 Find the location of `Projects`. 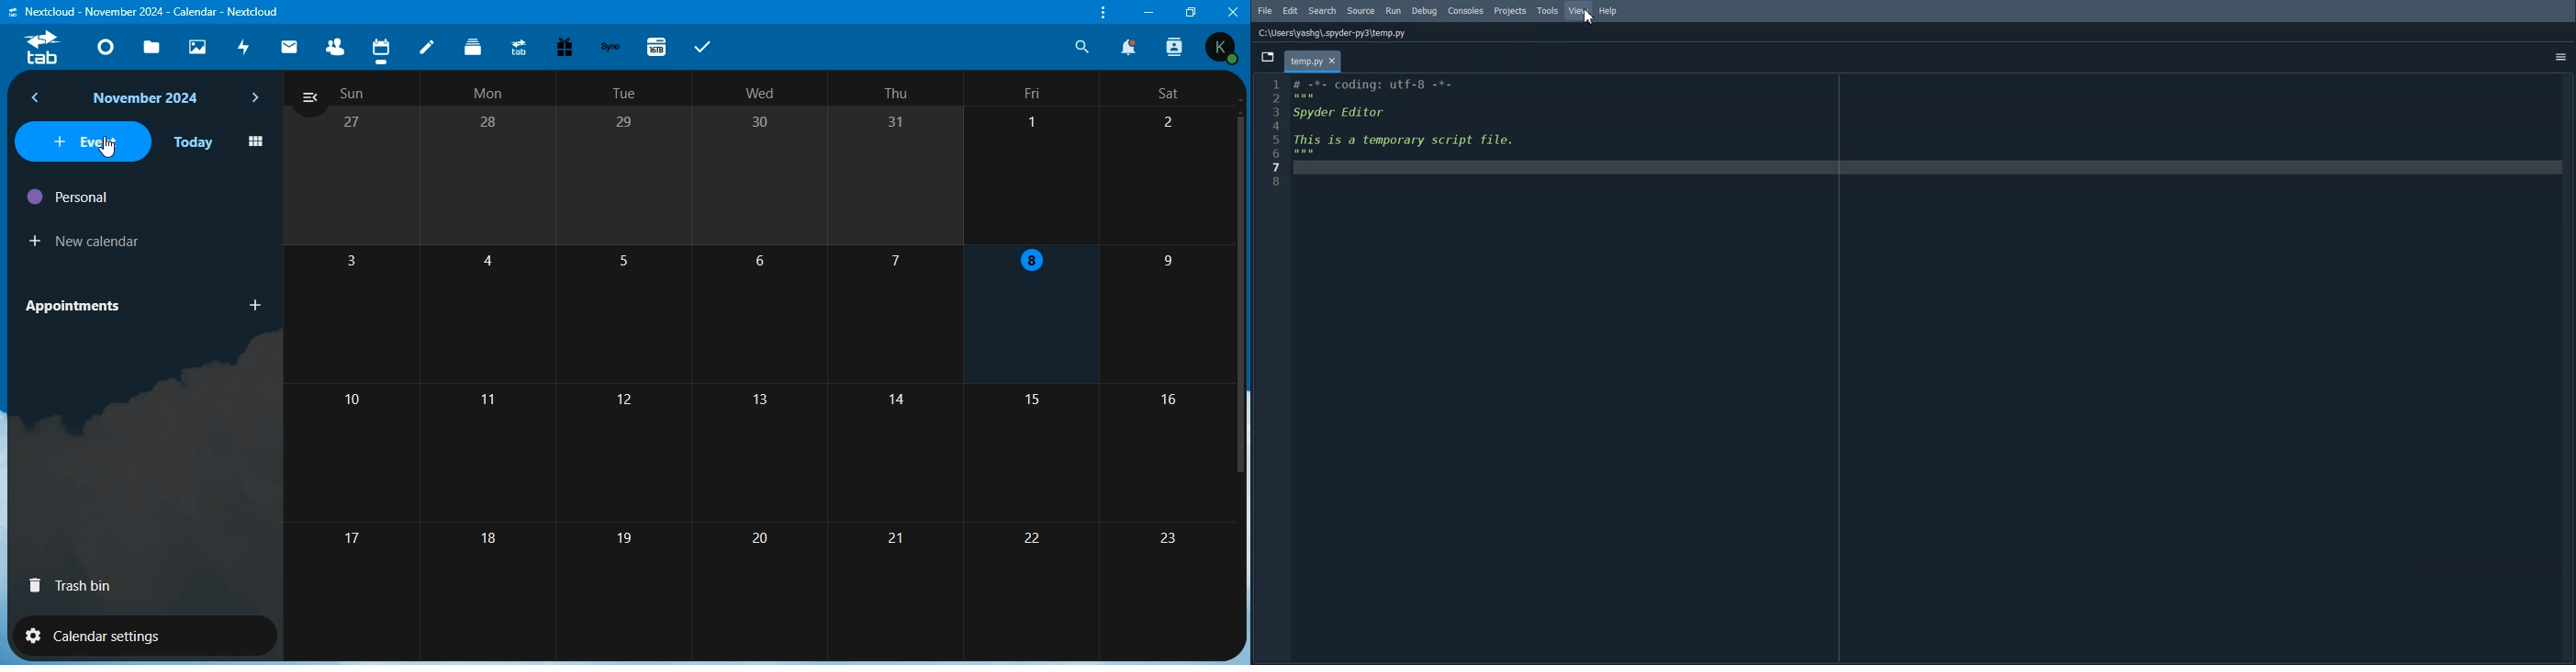

Projects is located at coordinates (1511, 10).